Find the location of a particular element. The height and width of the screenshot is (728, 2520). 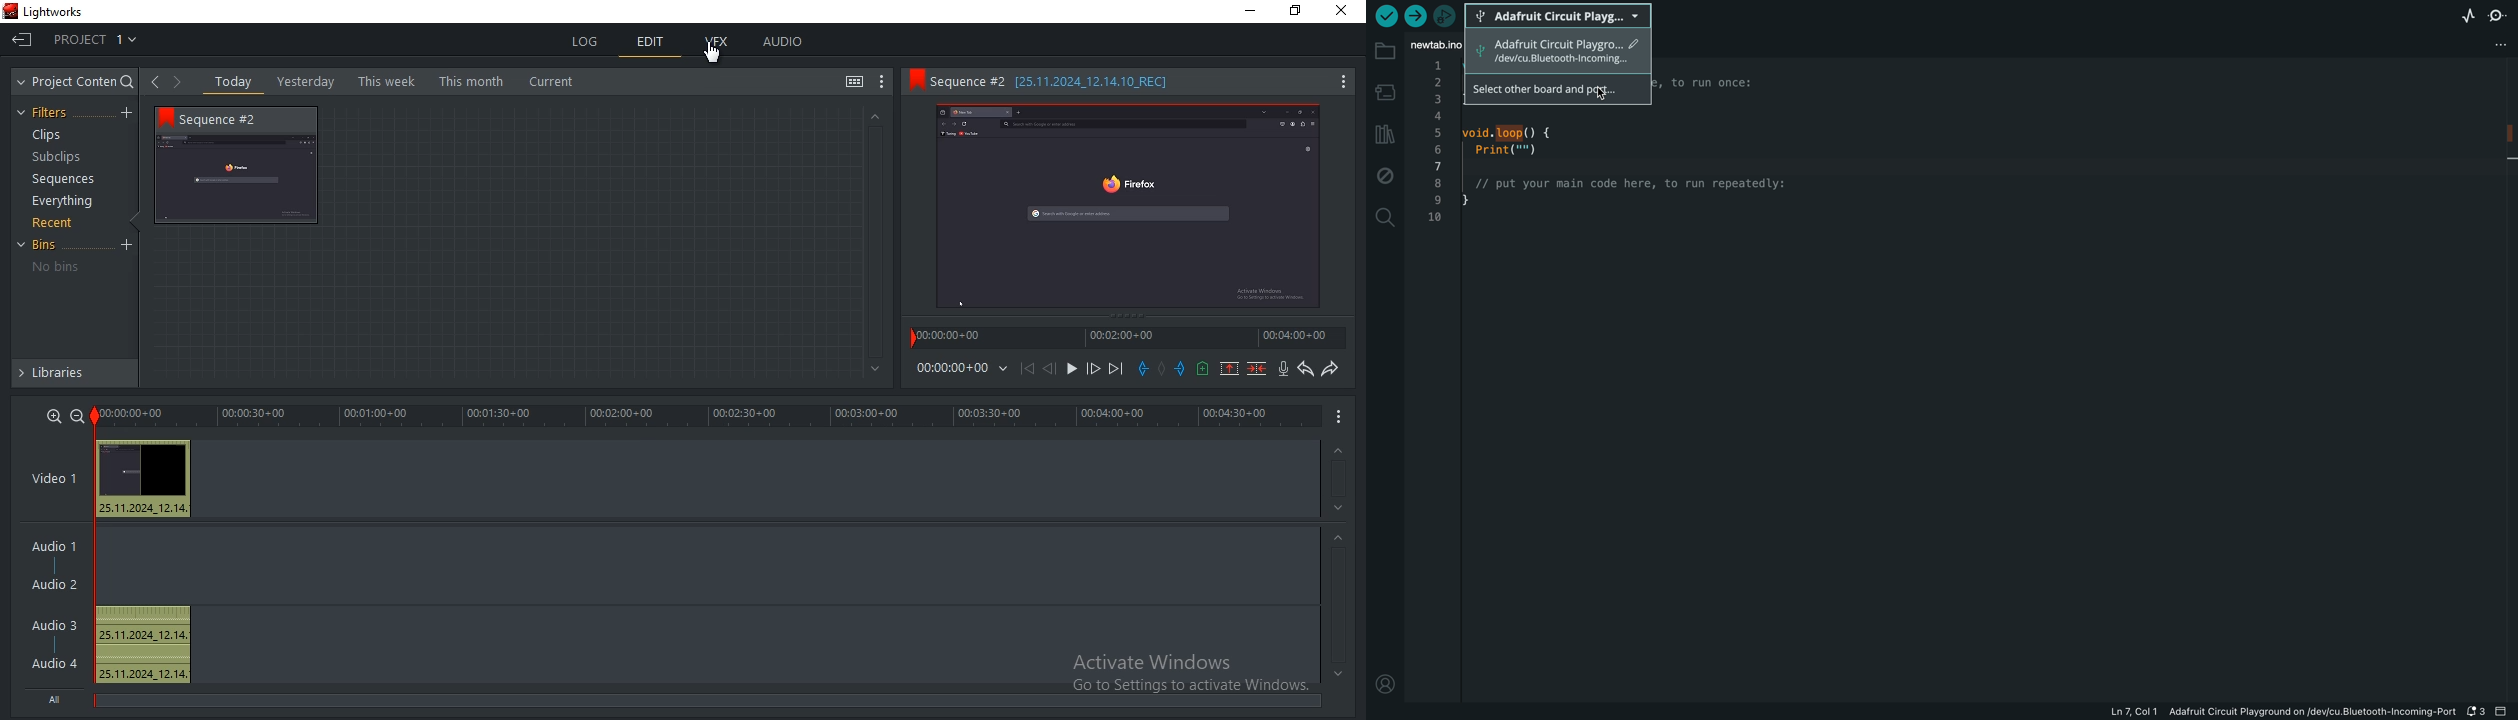

Activate Windows Go to Settings to activate Windows. is located at coordinates (1188, 678).